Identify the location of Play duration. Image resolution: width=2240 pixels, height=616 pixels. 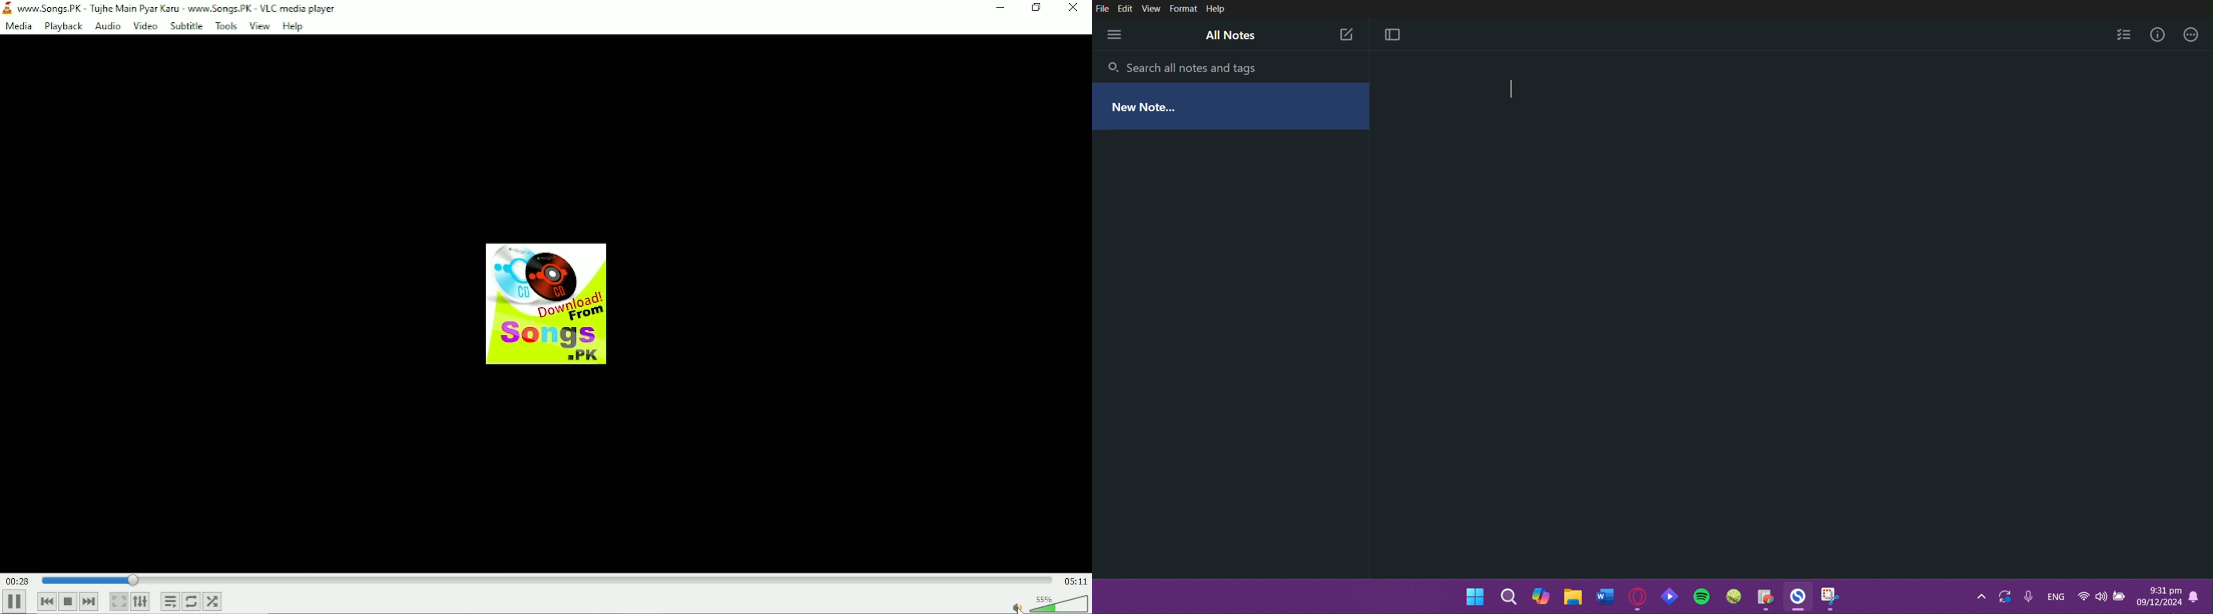
(546, 579).